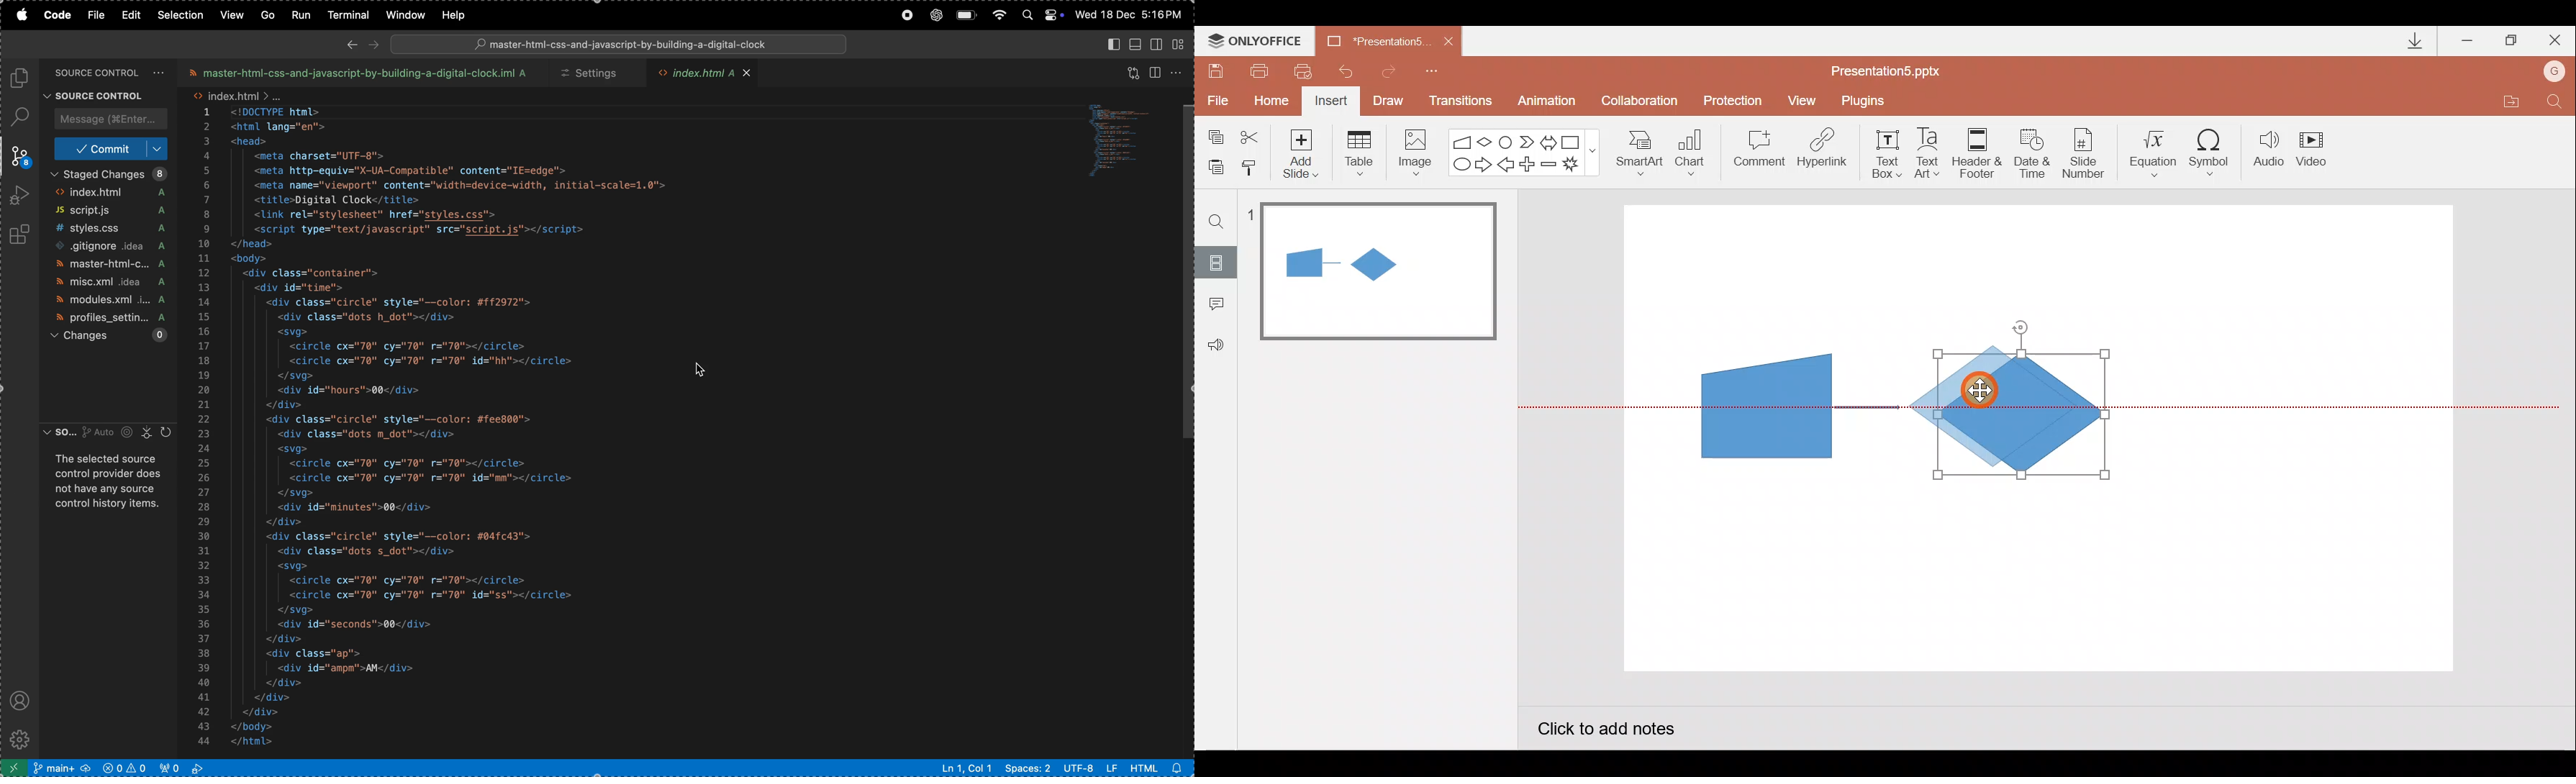 The image size is (2576, 784). Describe the element at coordinates (1304, 150) in the screenshot. I see `Add slide` at that location.